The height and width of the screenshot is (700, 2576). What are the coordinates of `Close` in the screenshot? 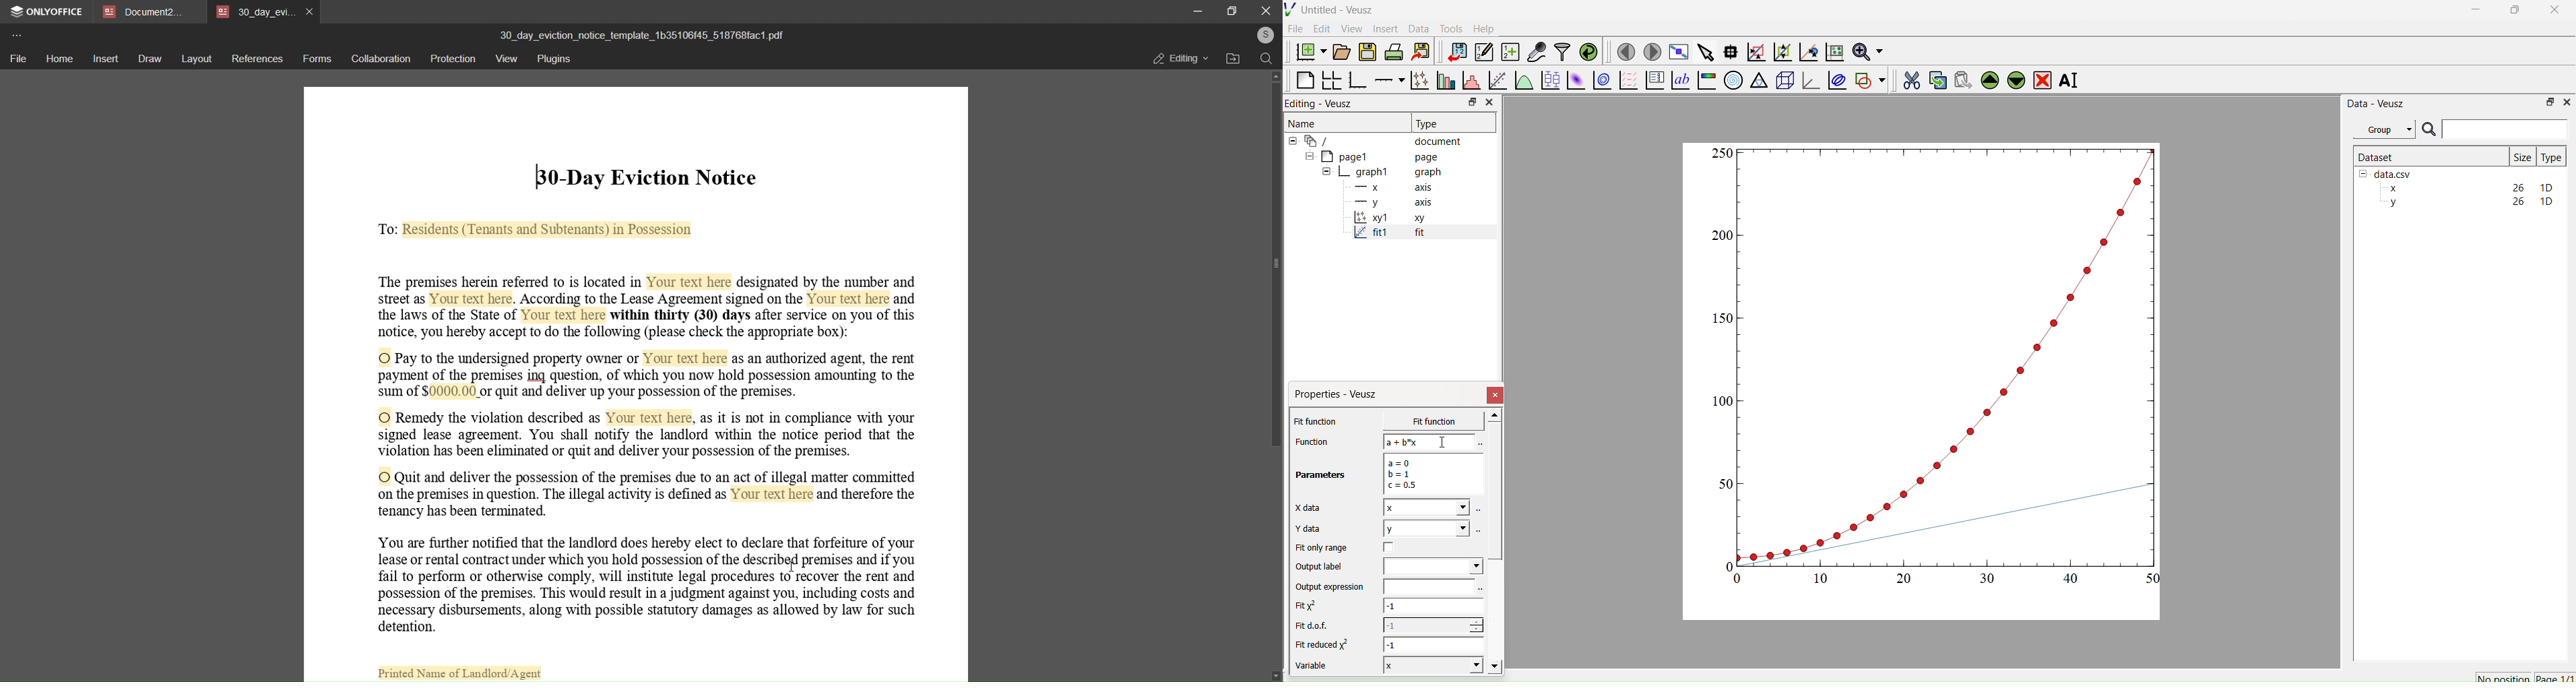 It's located at (2566, 101).